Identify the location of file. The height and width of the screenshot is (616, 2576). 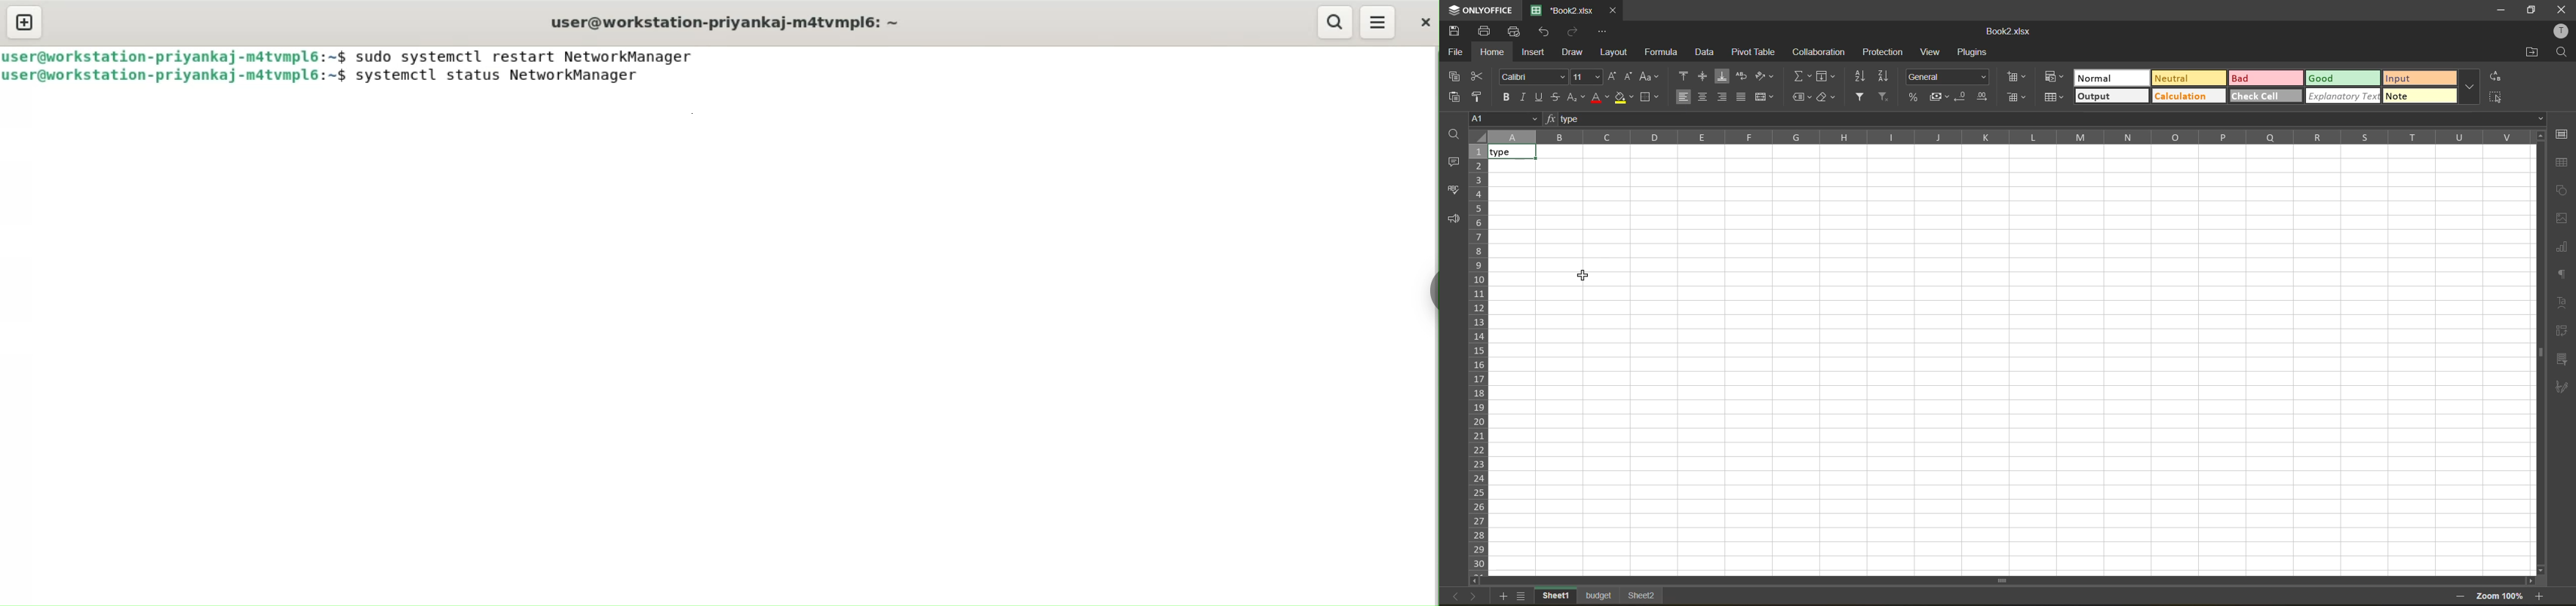
(1453, 53).